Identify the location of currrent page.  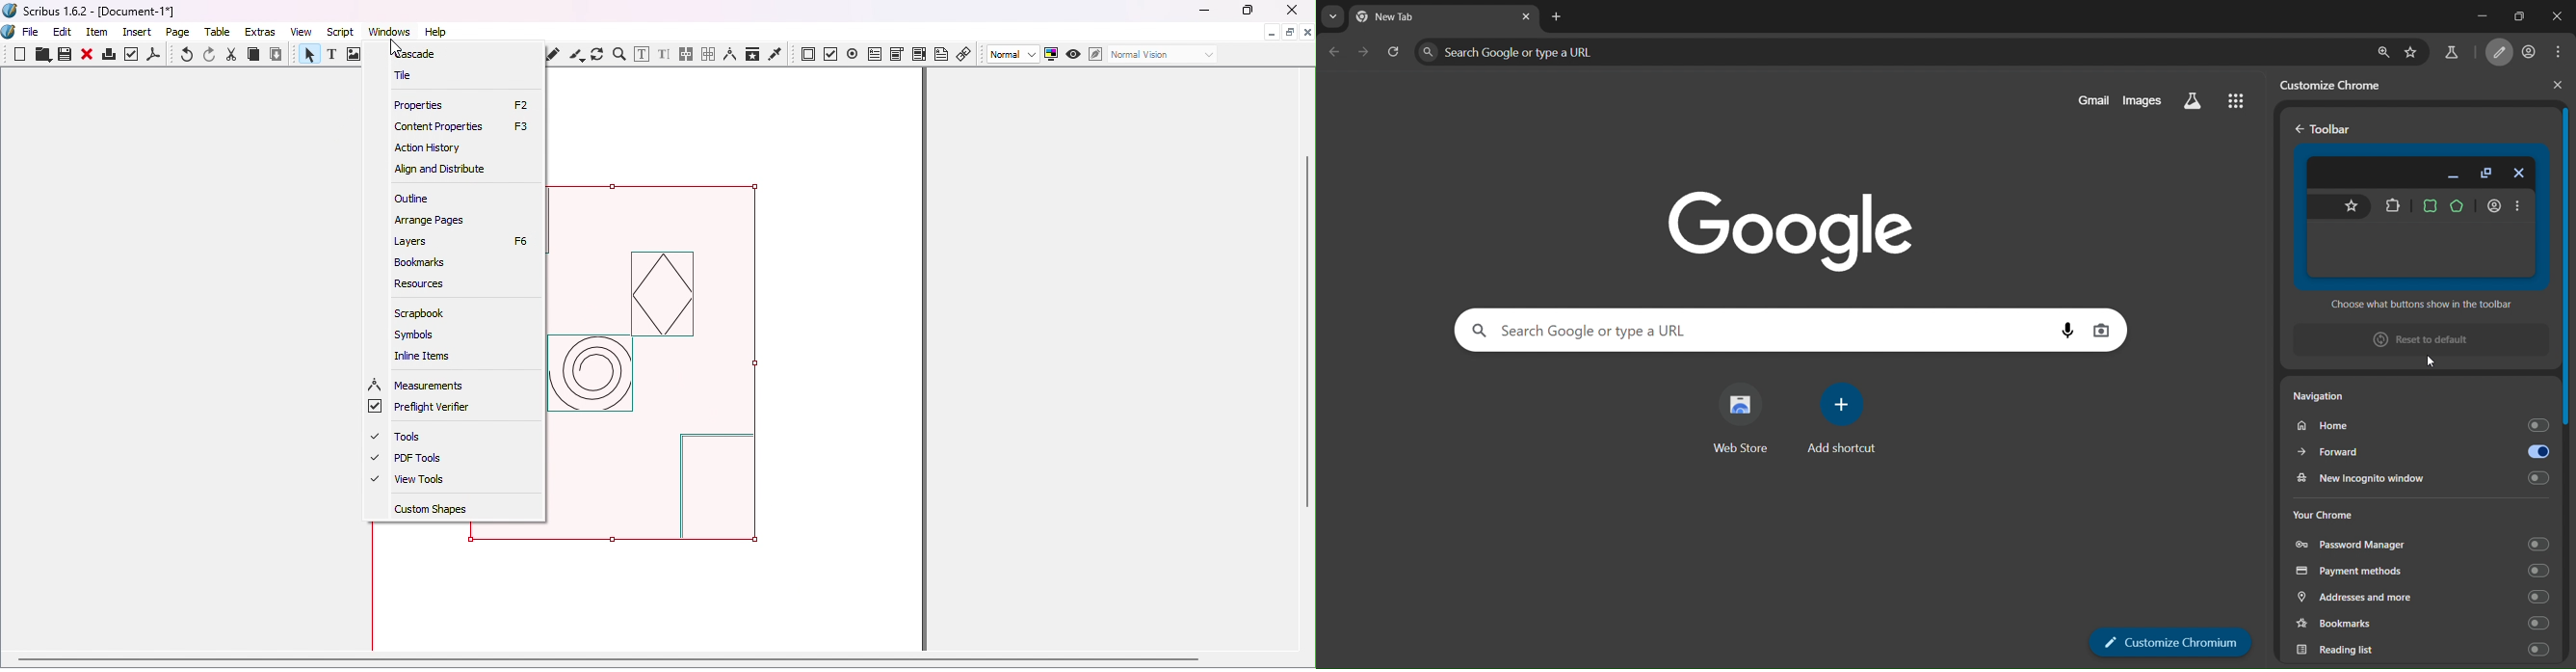
(1408, 17).